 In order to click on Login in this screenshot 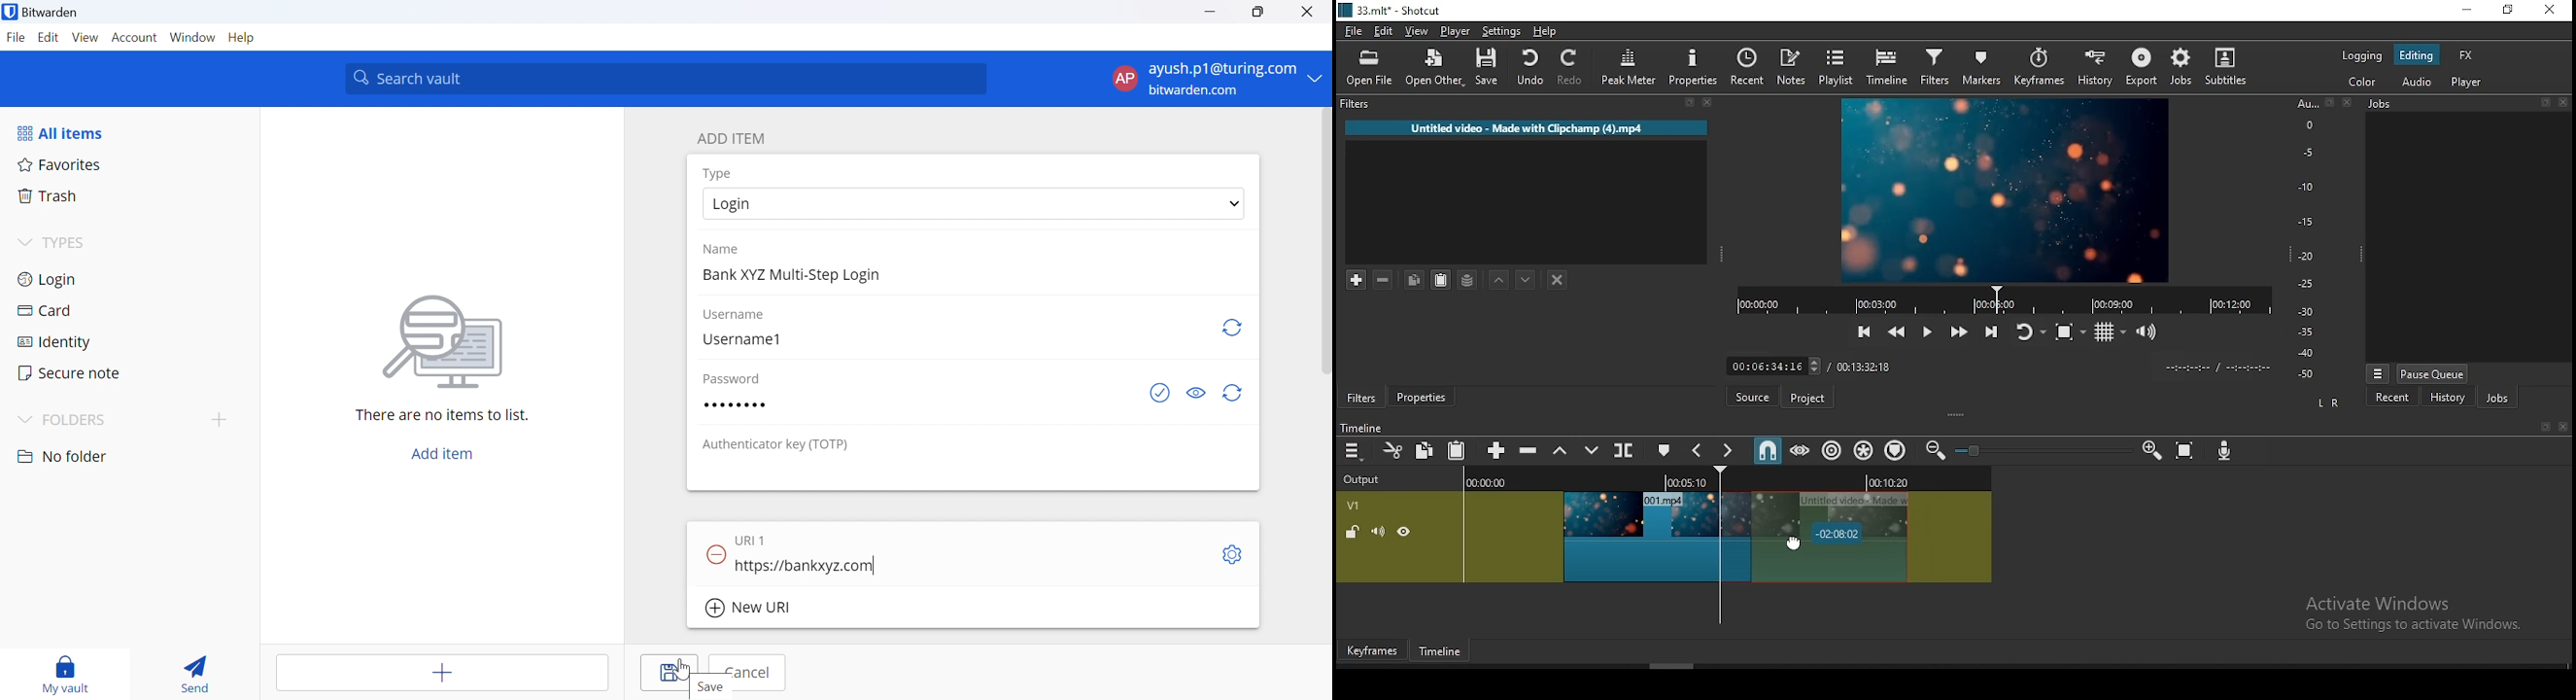, I will do `click(49, 278)`.